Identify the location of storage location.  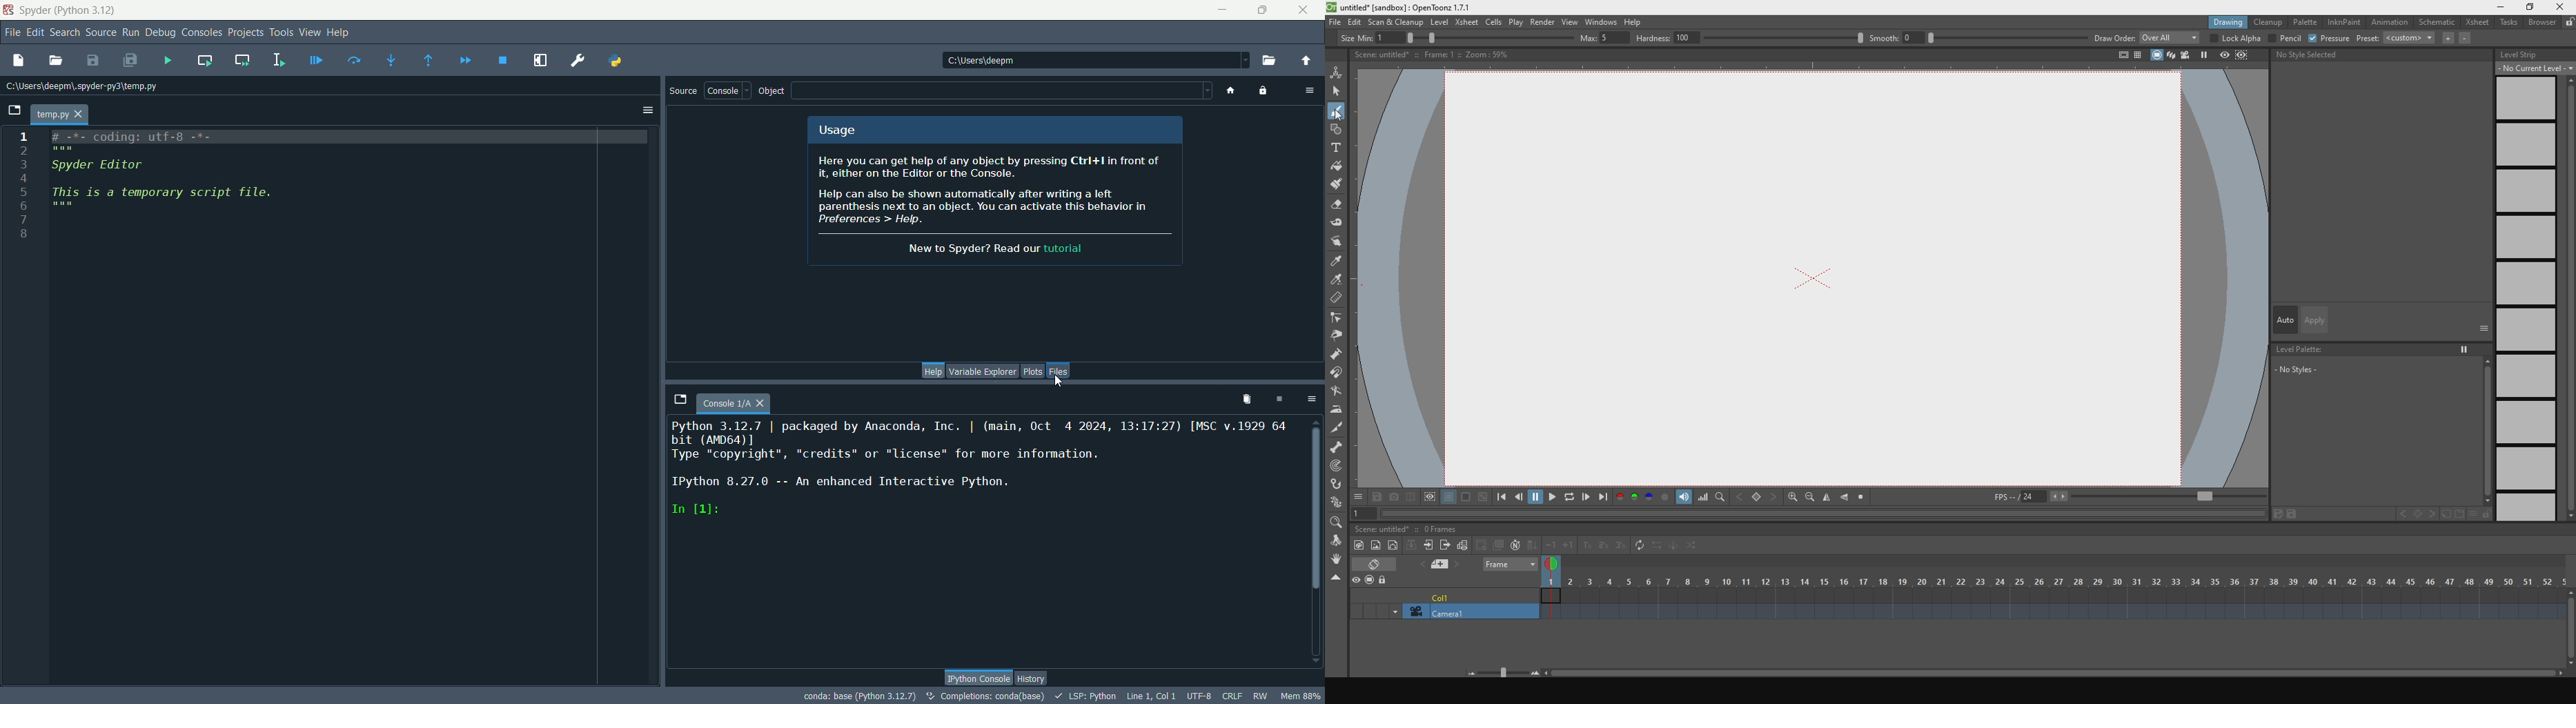
(86, 87).